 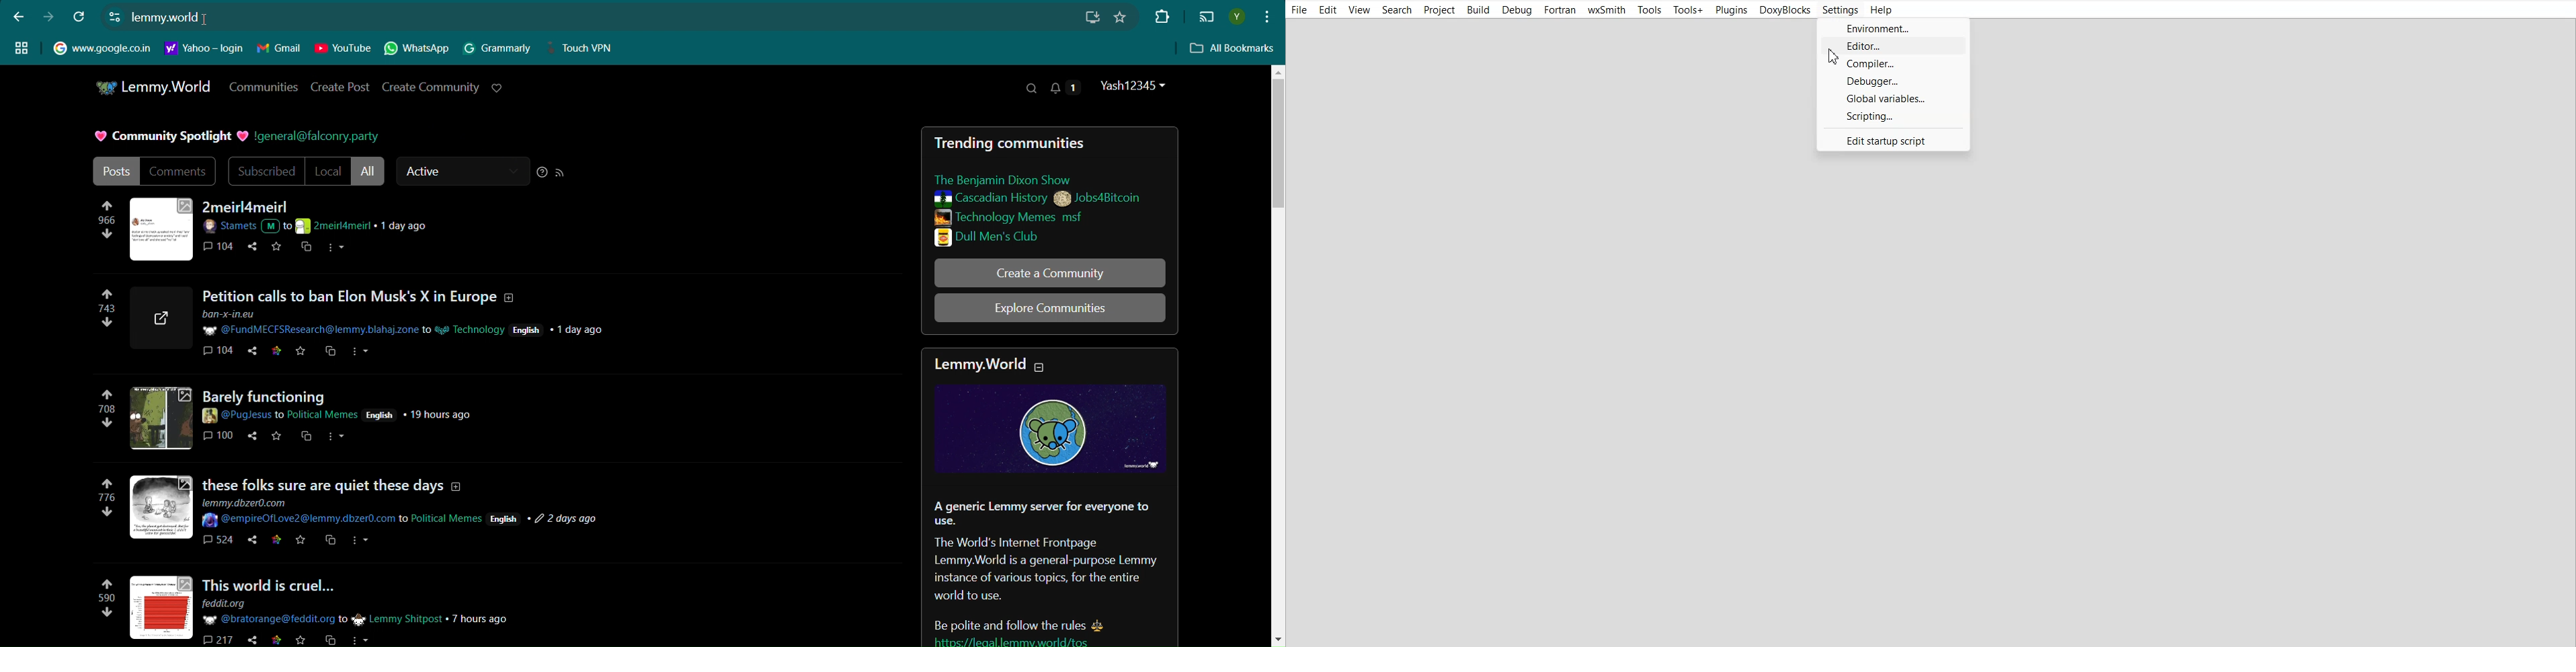 I want to click on Comments, so click(x=179, y=171).